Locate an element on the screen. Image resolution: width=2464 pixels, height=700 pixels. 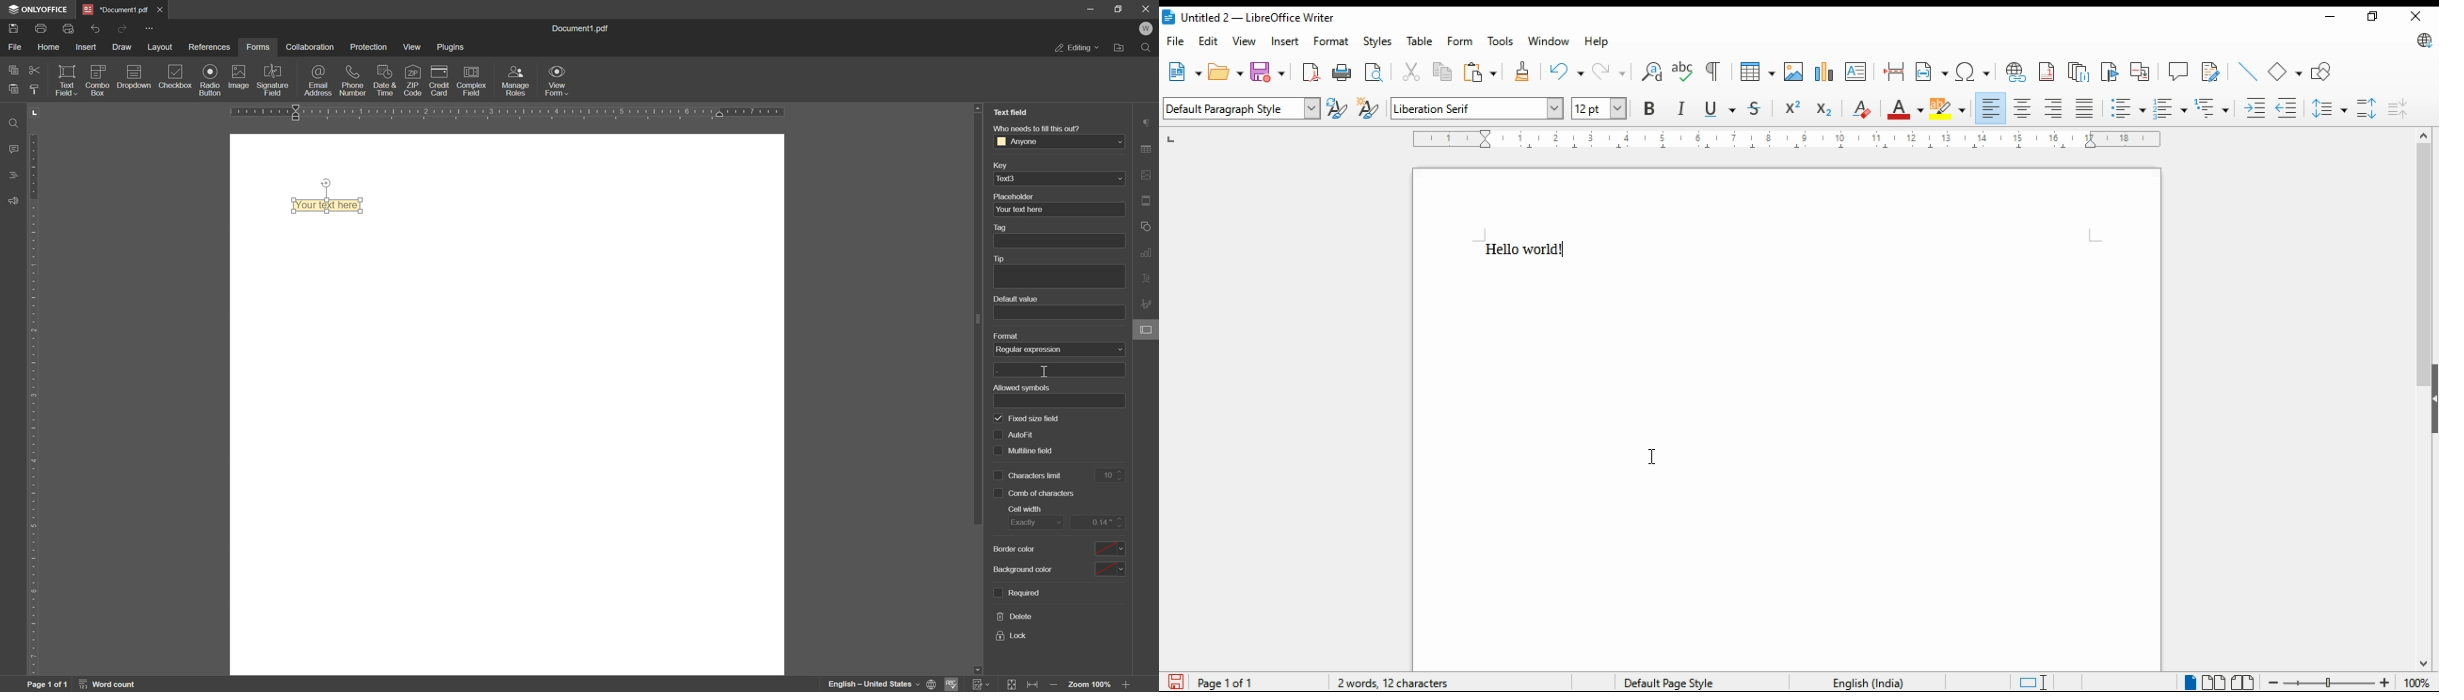
draw is located at coordinates (122, 48).